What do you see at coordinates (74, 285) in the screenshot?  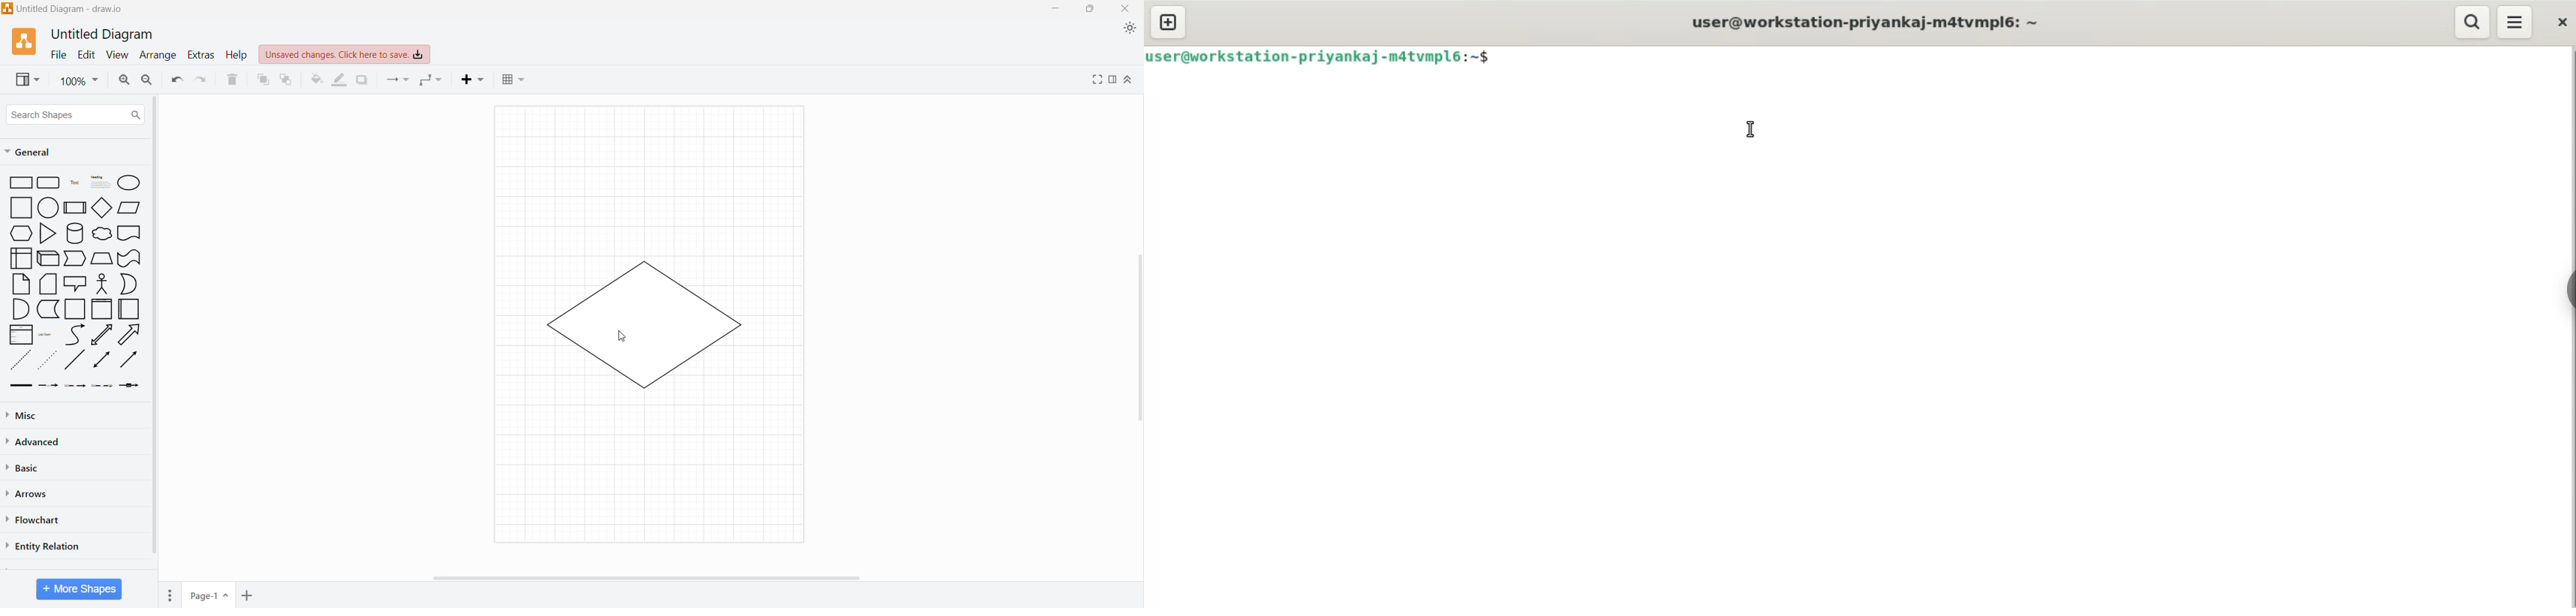 I see `Callout` at bounding box center [74, 285].